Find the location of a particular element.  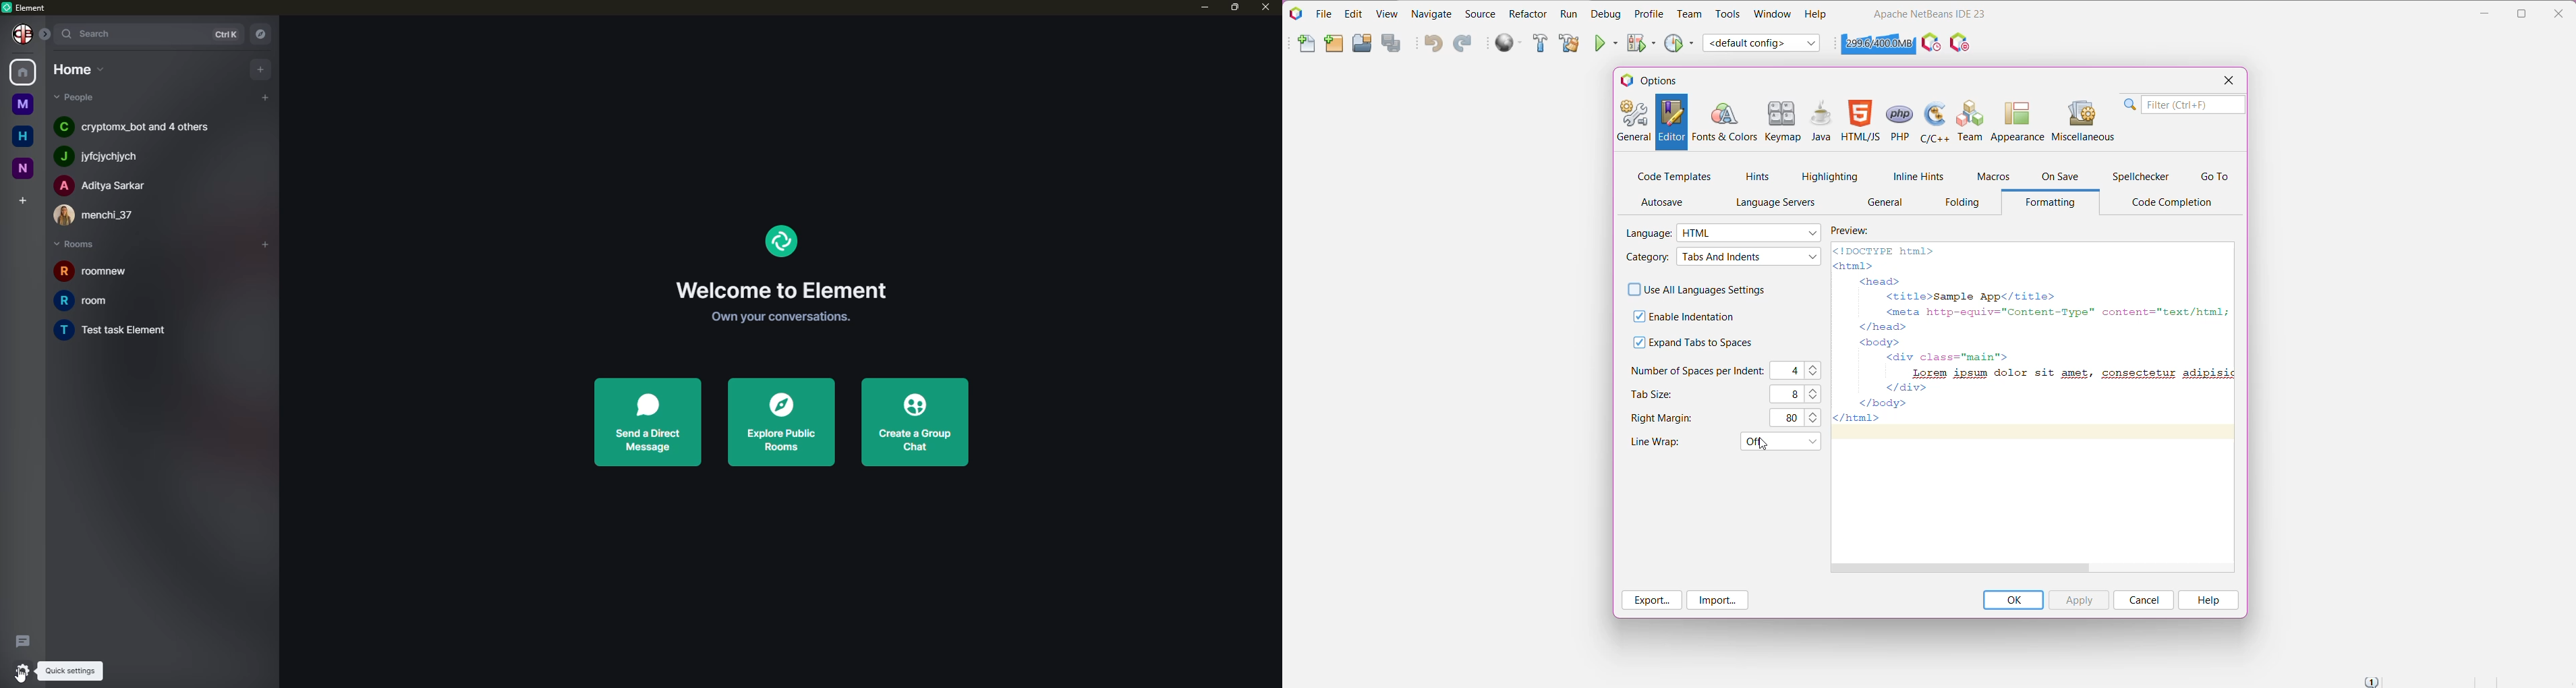

people is located at coordinates (81, 98).